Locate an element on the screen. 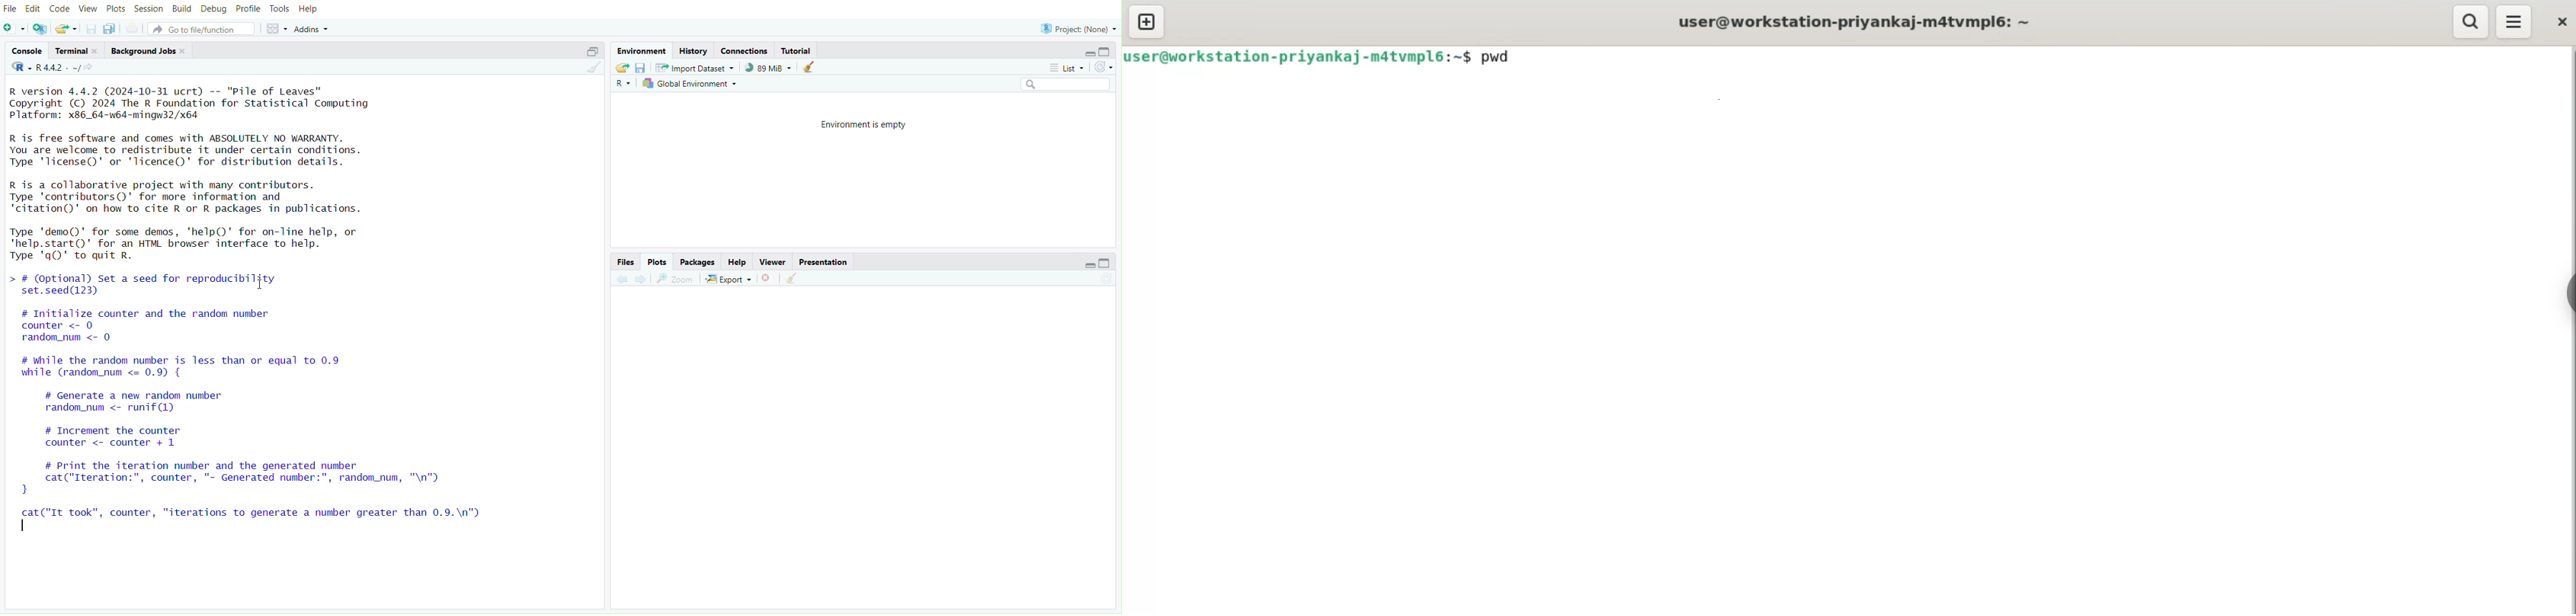  Environment is empty is located at coordinates (869, 124).